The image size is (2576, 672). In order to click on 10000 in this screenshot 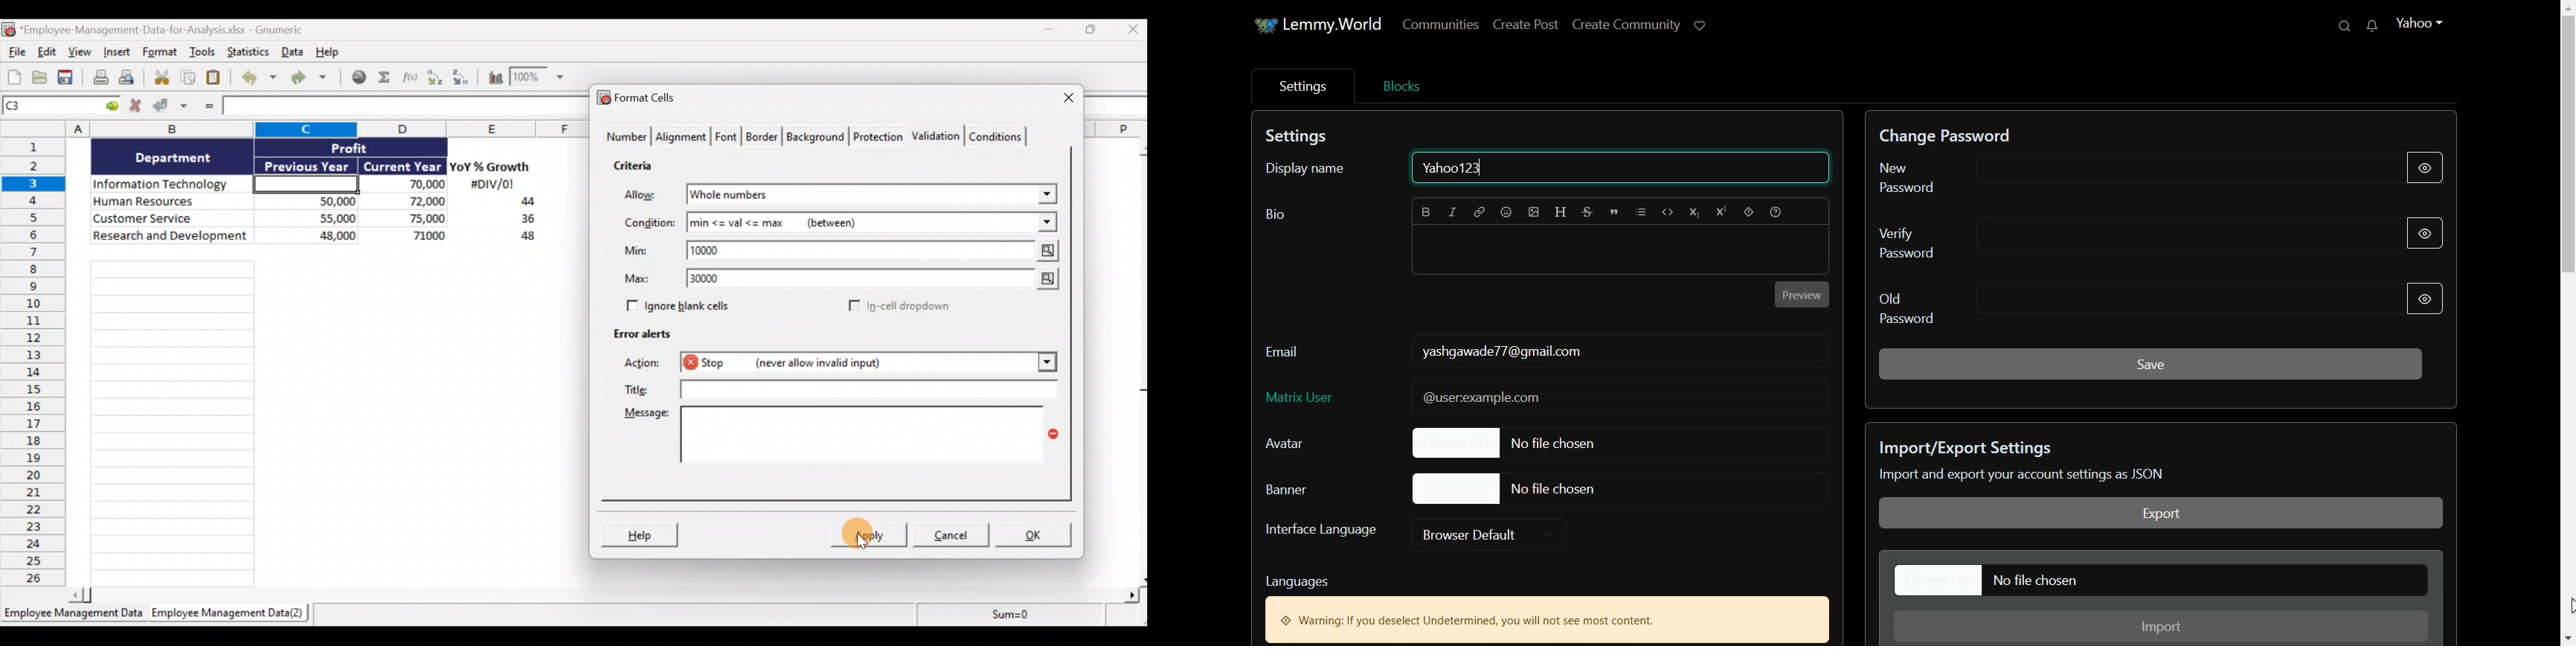, I will do `click(713, 249)`.